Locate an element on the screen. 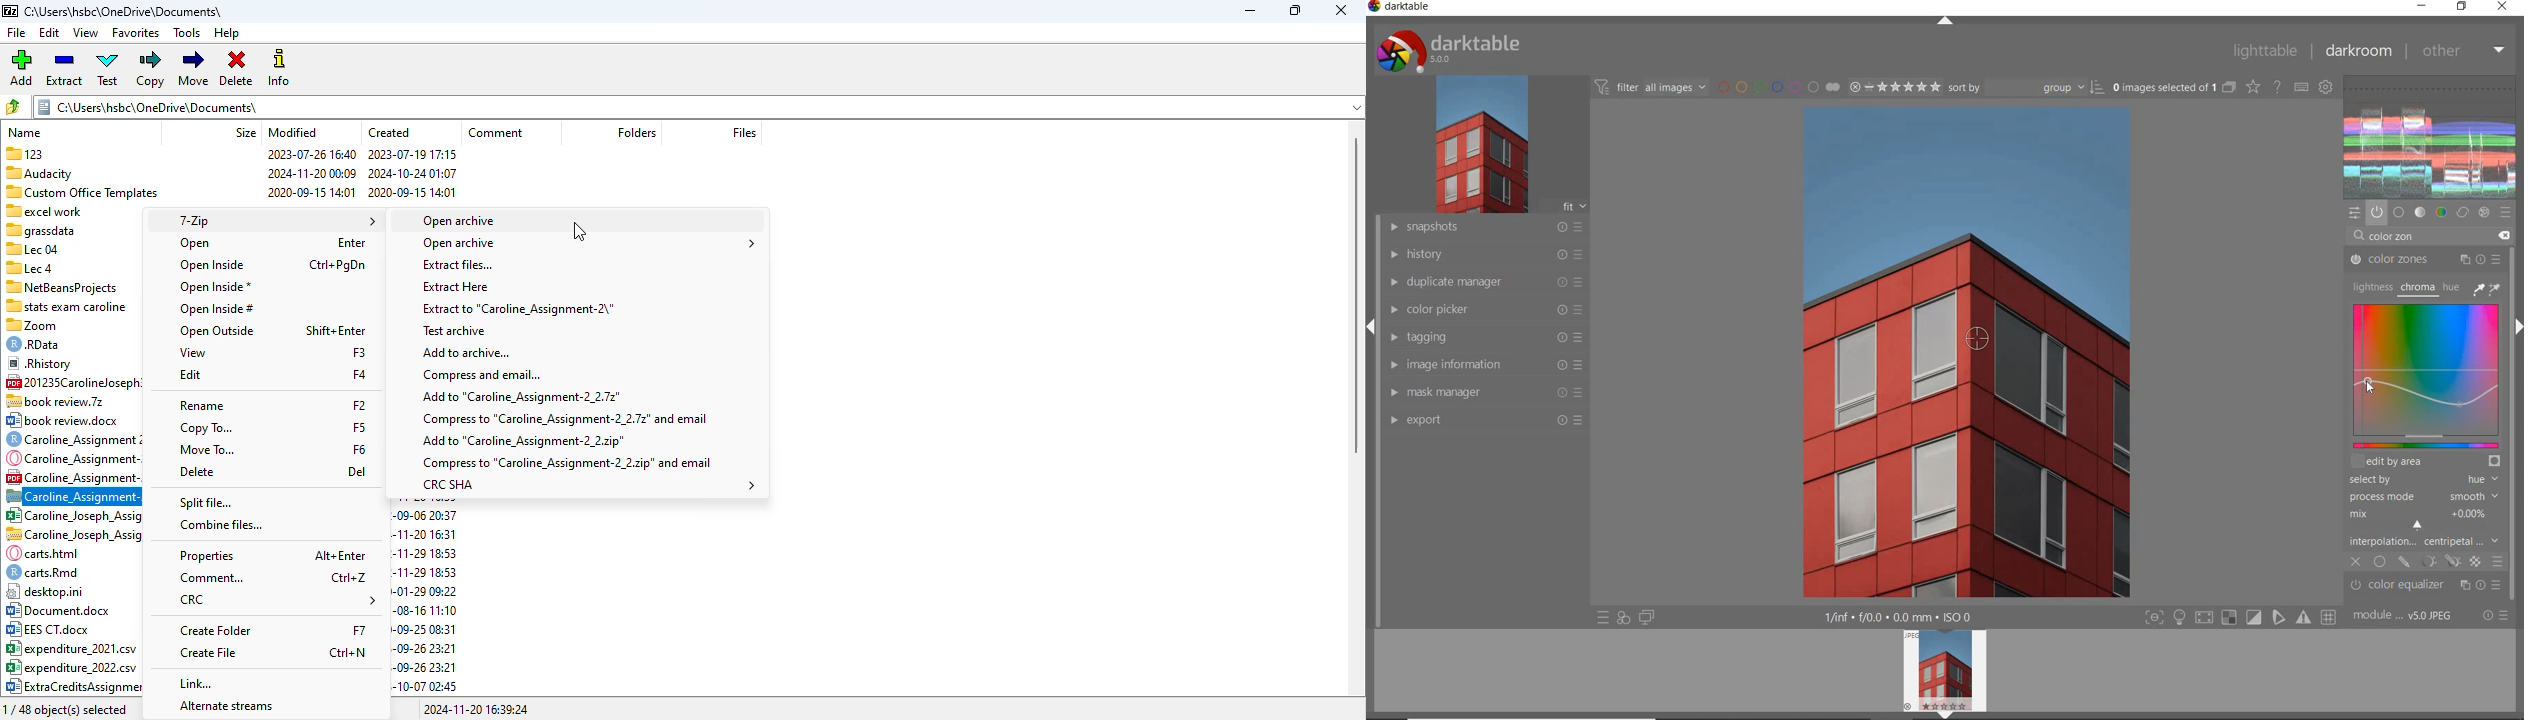  module order is located at coordinates (2407, 617).